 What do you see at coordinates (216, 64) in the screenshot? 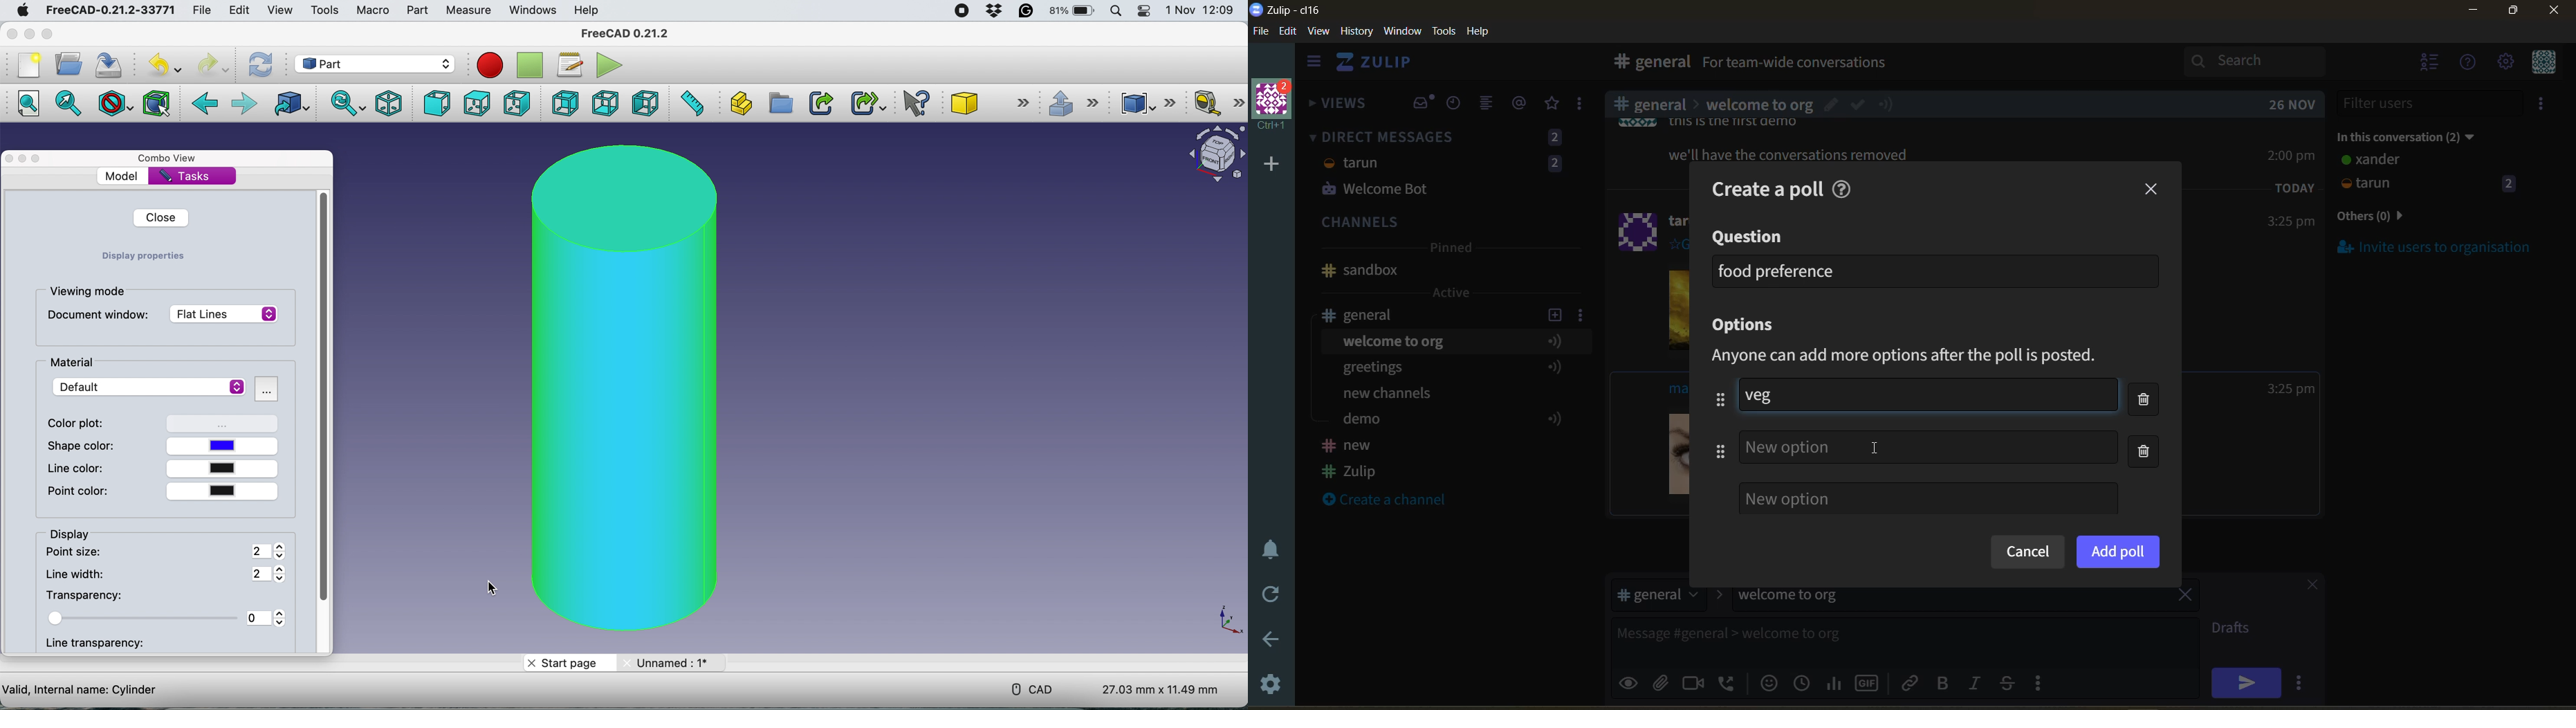
I see `redo` at bounding box center [216, 64].